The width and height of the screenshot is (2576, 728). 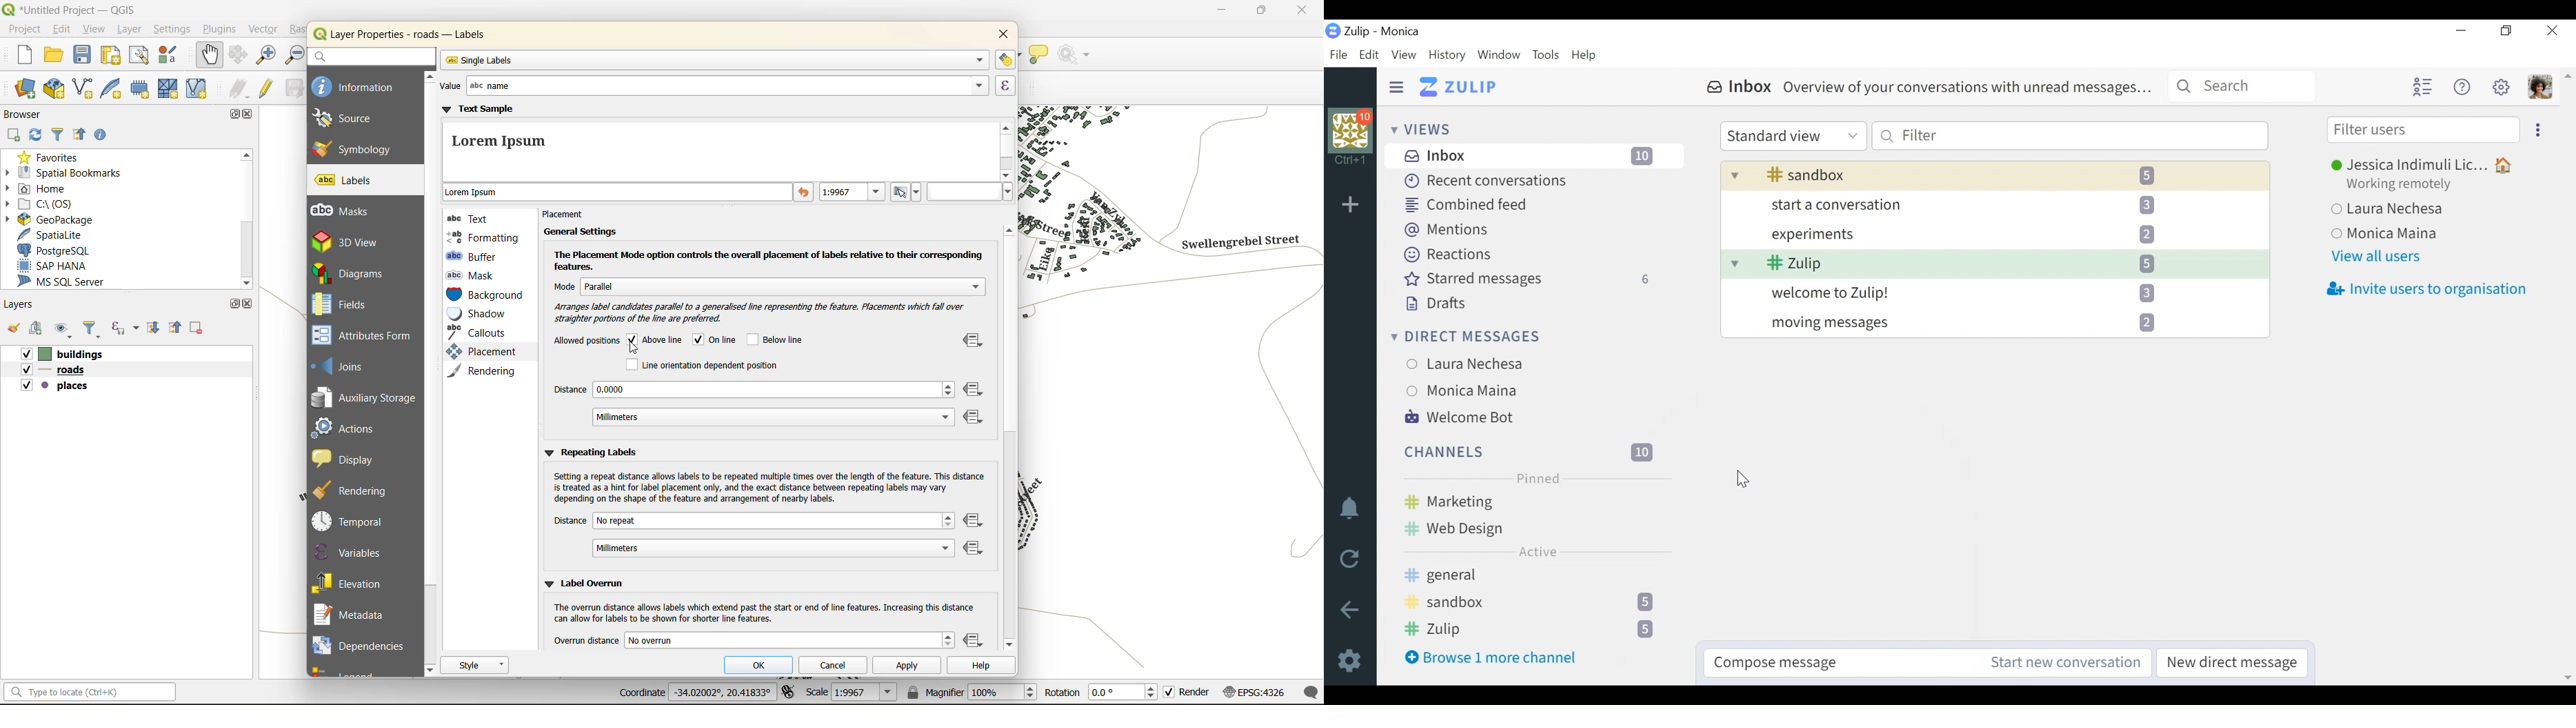 I want to click on places layer, so click(x=55, y=386).